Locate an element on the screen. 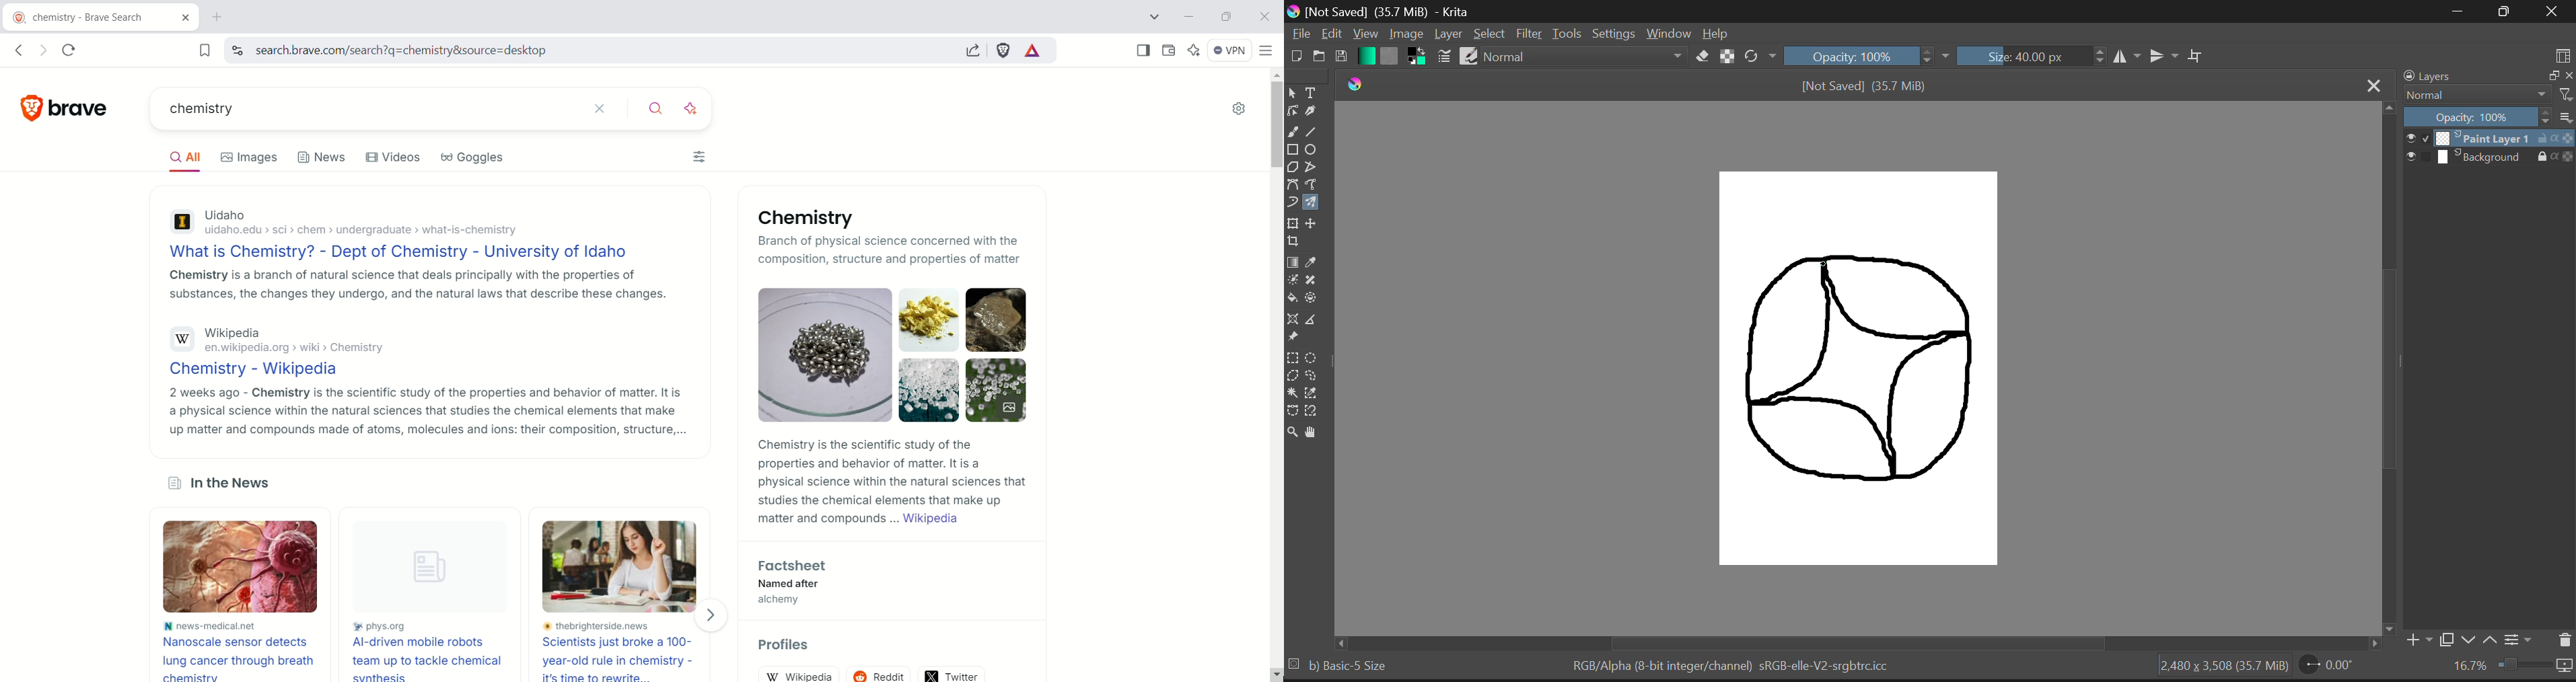 Image resolution: width=2576 pixels, height=700 pixels. Eyedropper is located at coordinates (1317, 260).